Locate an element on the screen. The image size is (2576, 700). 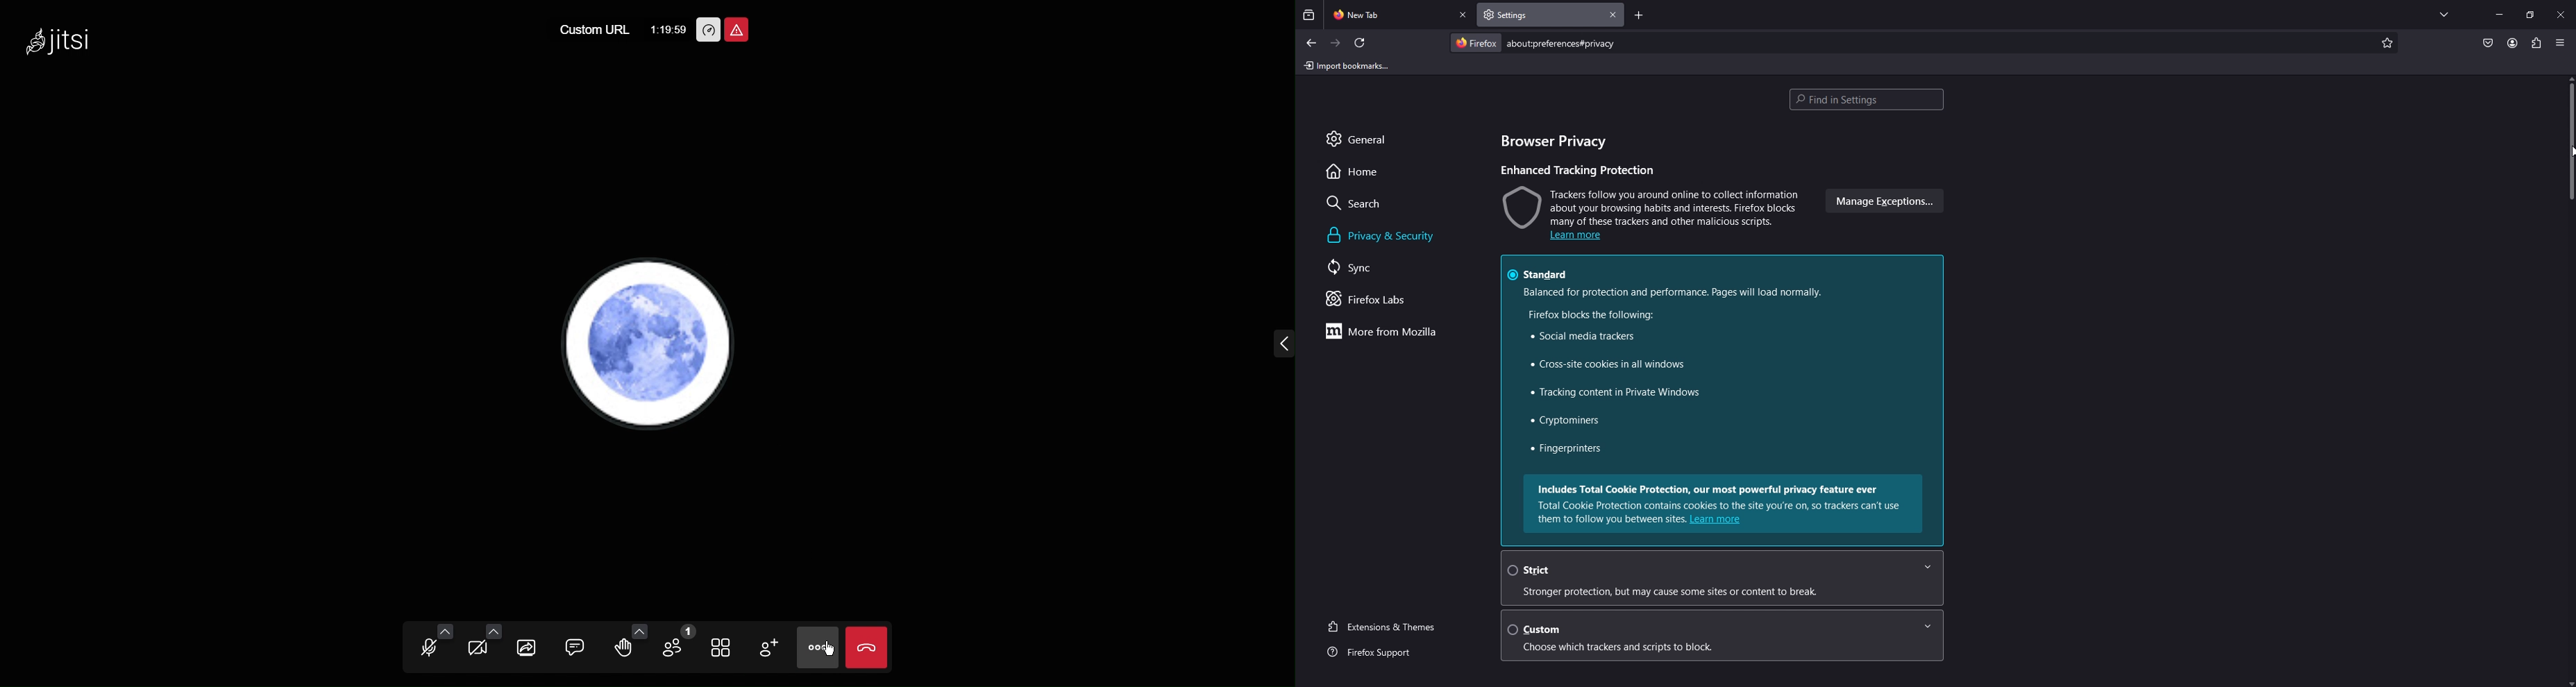
resize is located at coordinates (2530, 15).